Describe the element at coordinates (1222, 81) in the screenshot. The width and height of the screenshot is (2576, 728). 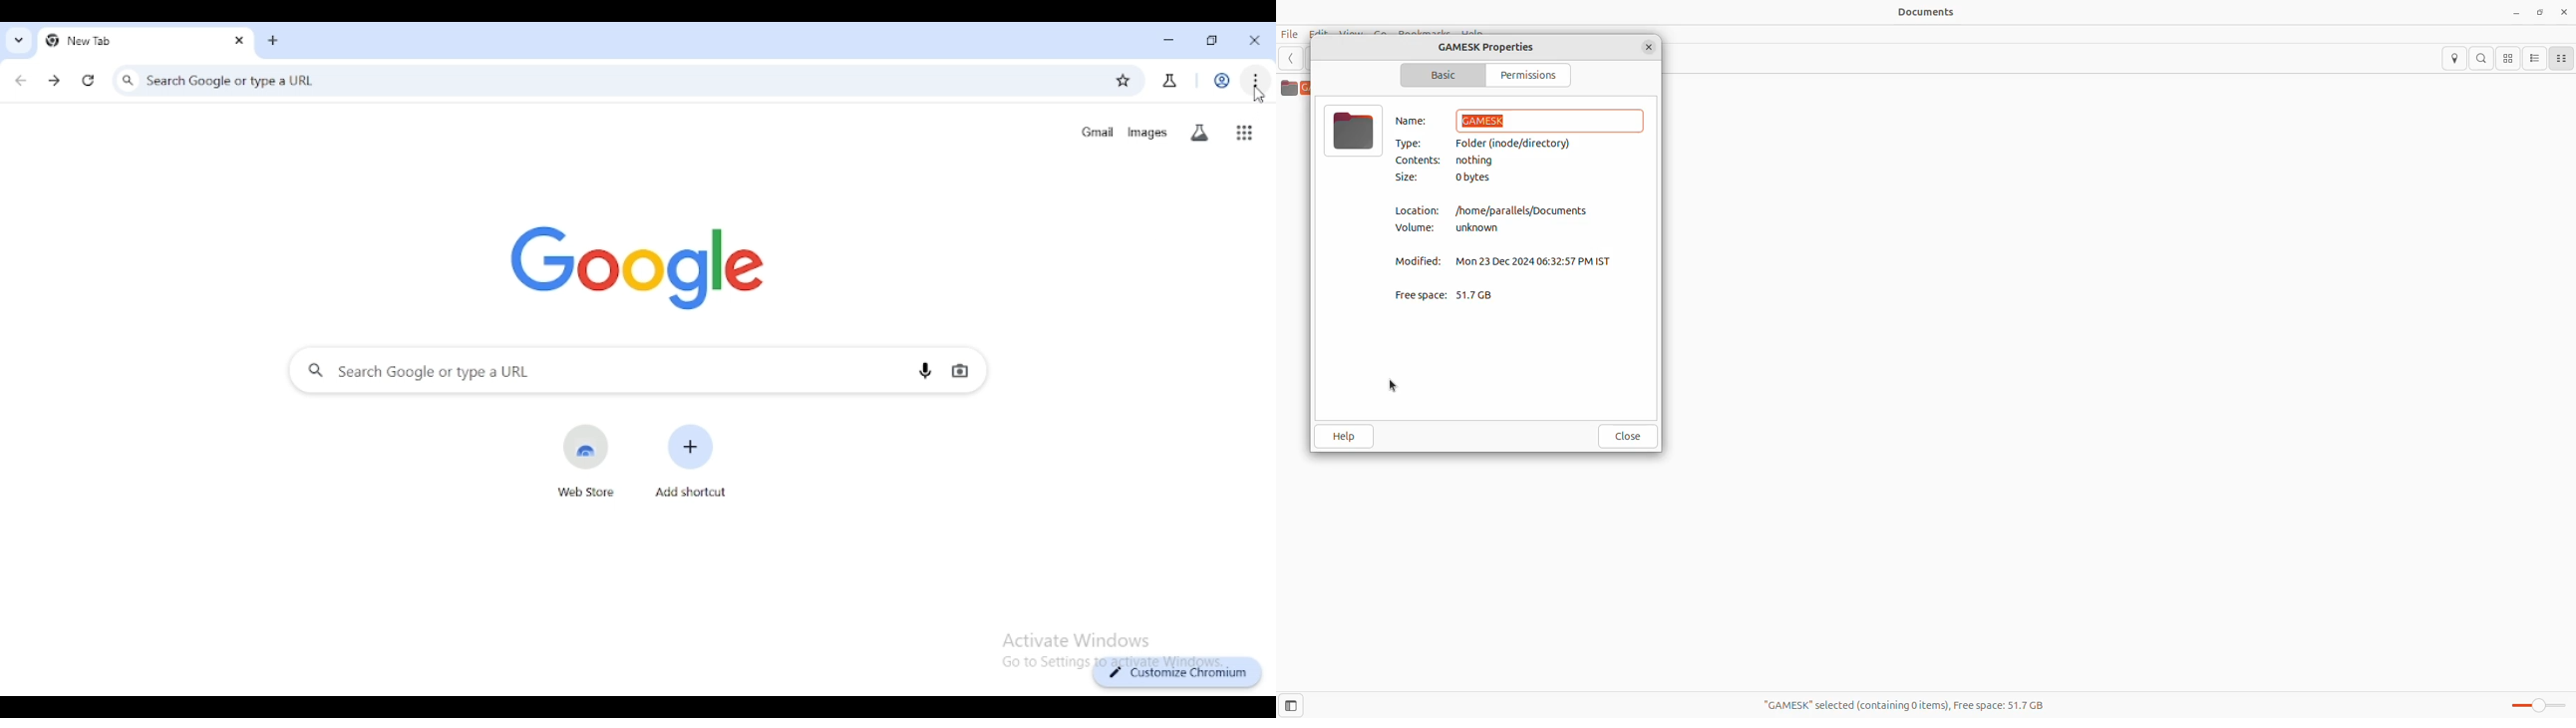
I see `profile` at that location.